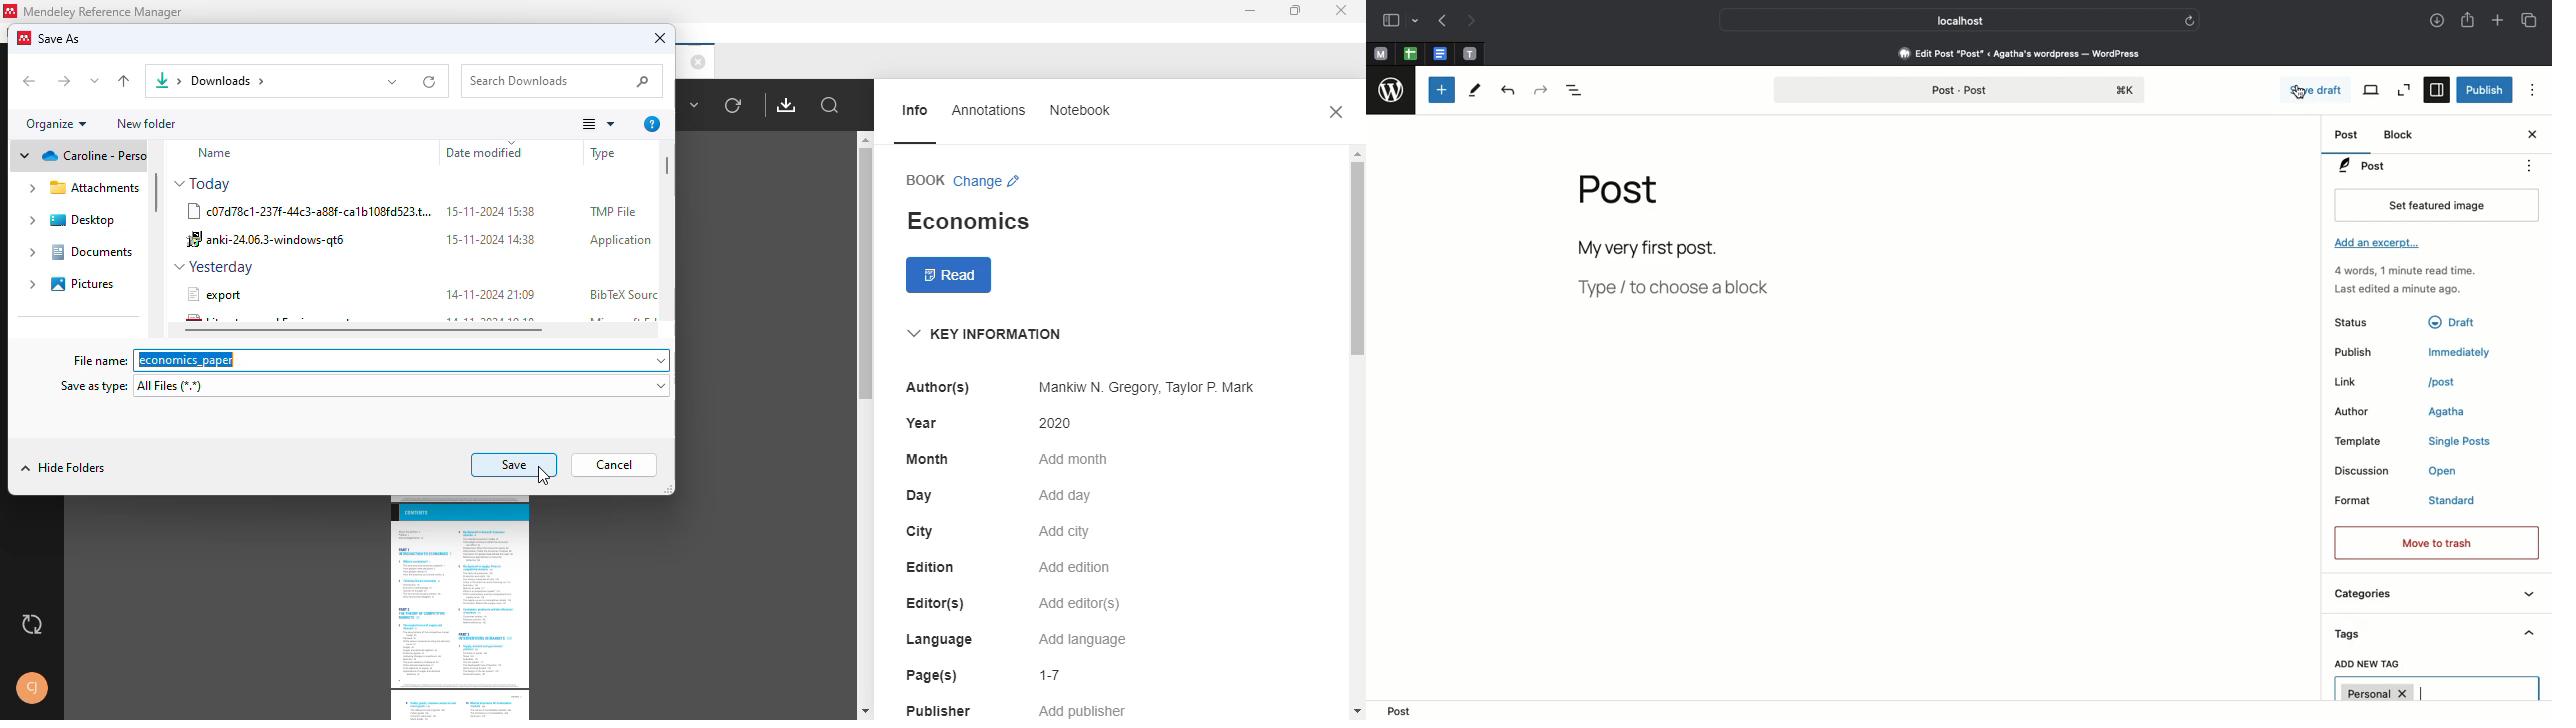 The width and height of the screenshot is (2576, 728). I want to click on month, so click(927, 459).